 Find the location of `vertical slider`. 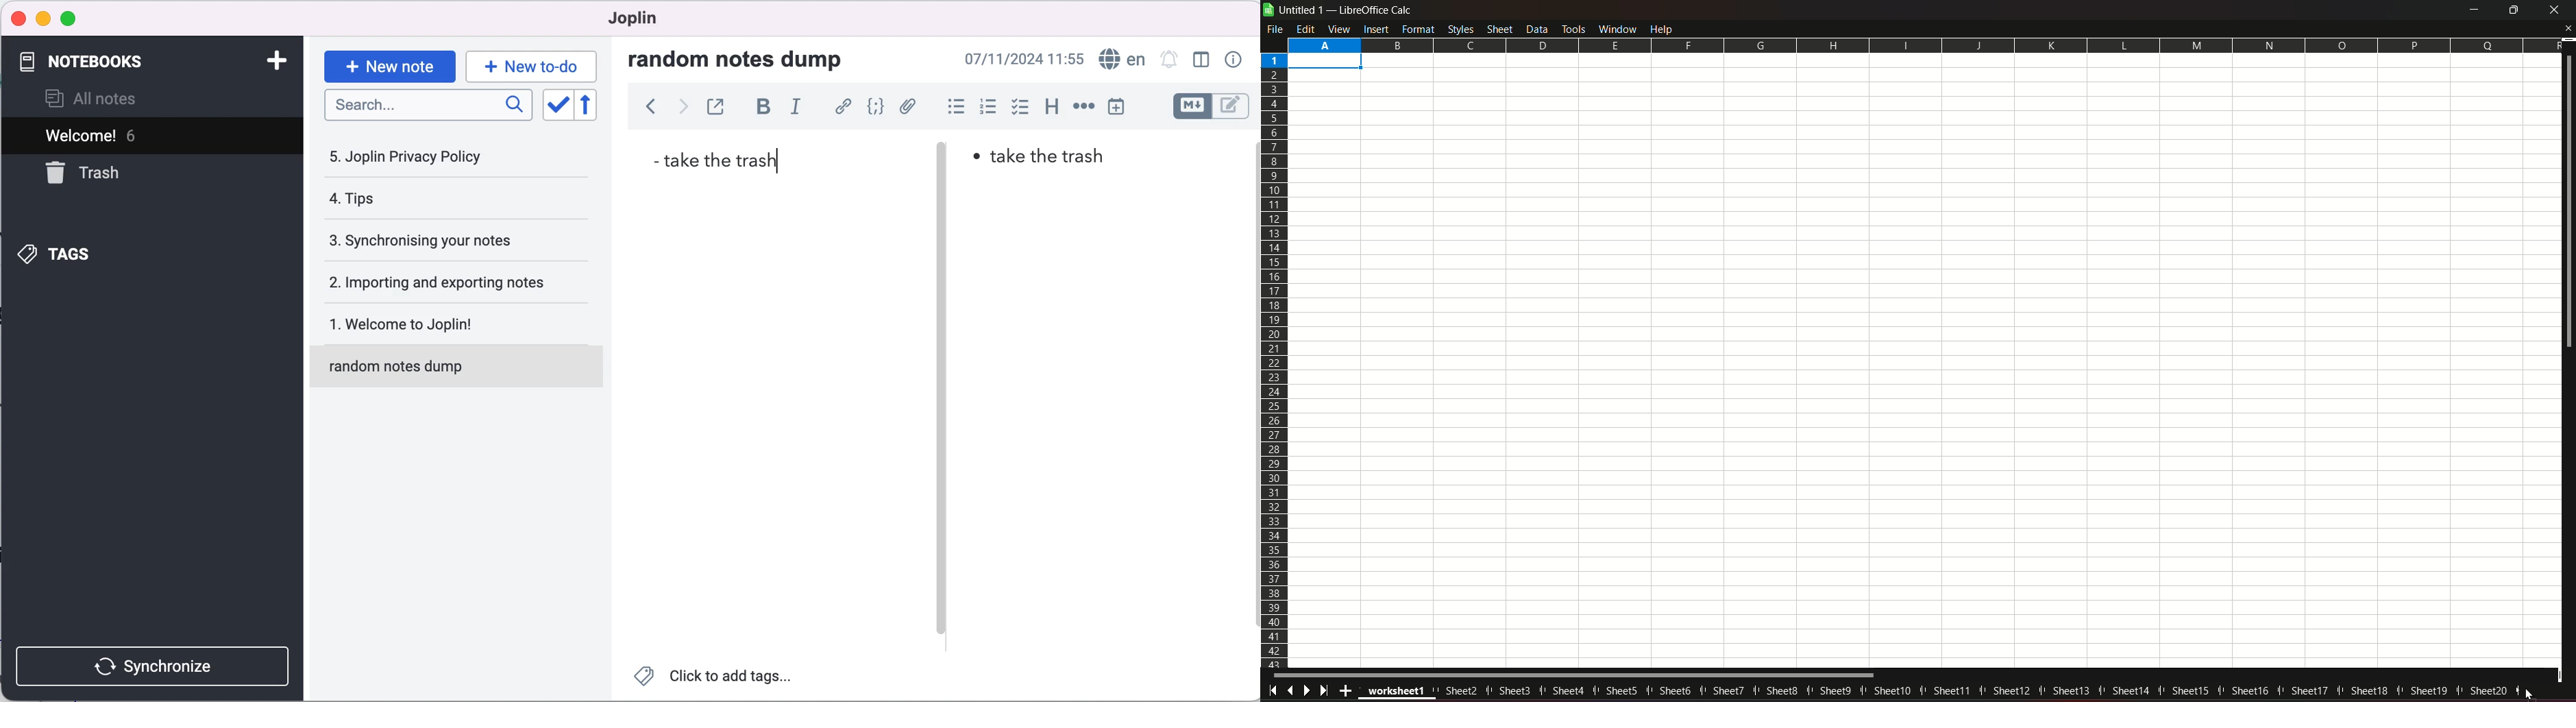

vertical slider is located at coordinates (942, 173).